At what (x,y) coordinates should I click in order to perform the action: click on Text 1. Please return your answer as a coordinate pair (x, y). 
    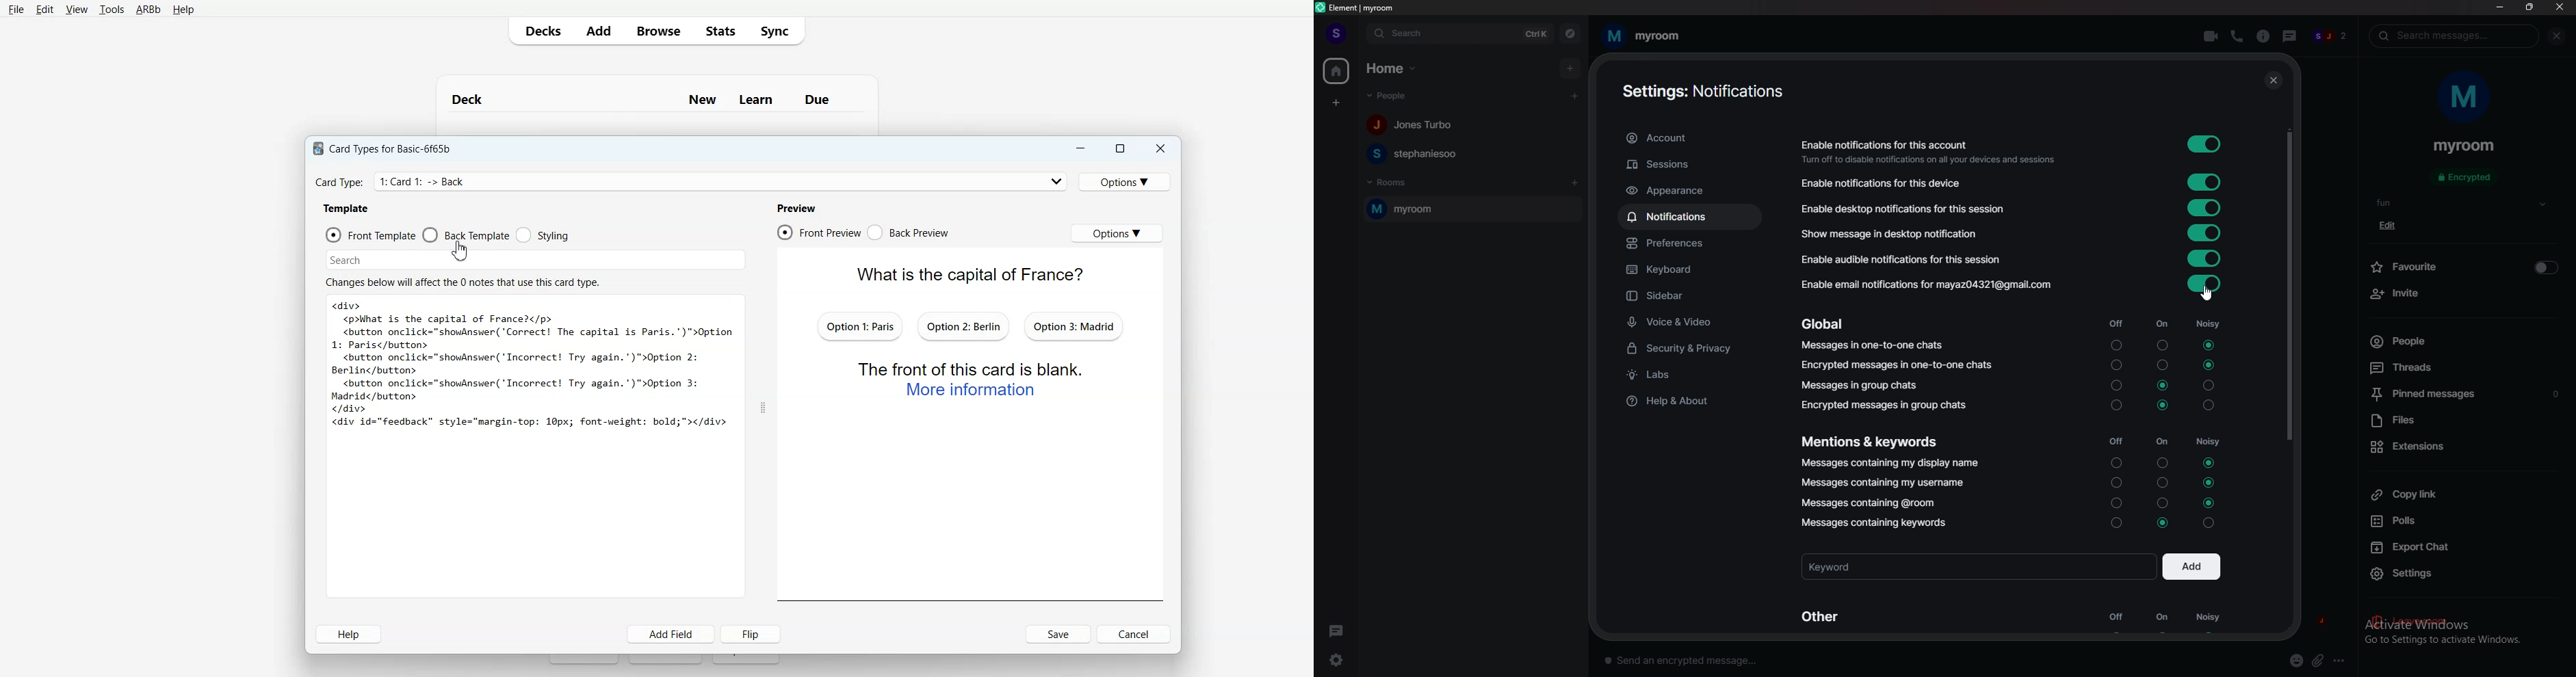
    Looking at the image, I should click on (387, 146).